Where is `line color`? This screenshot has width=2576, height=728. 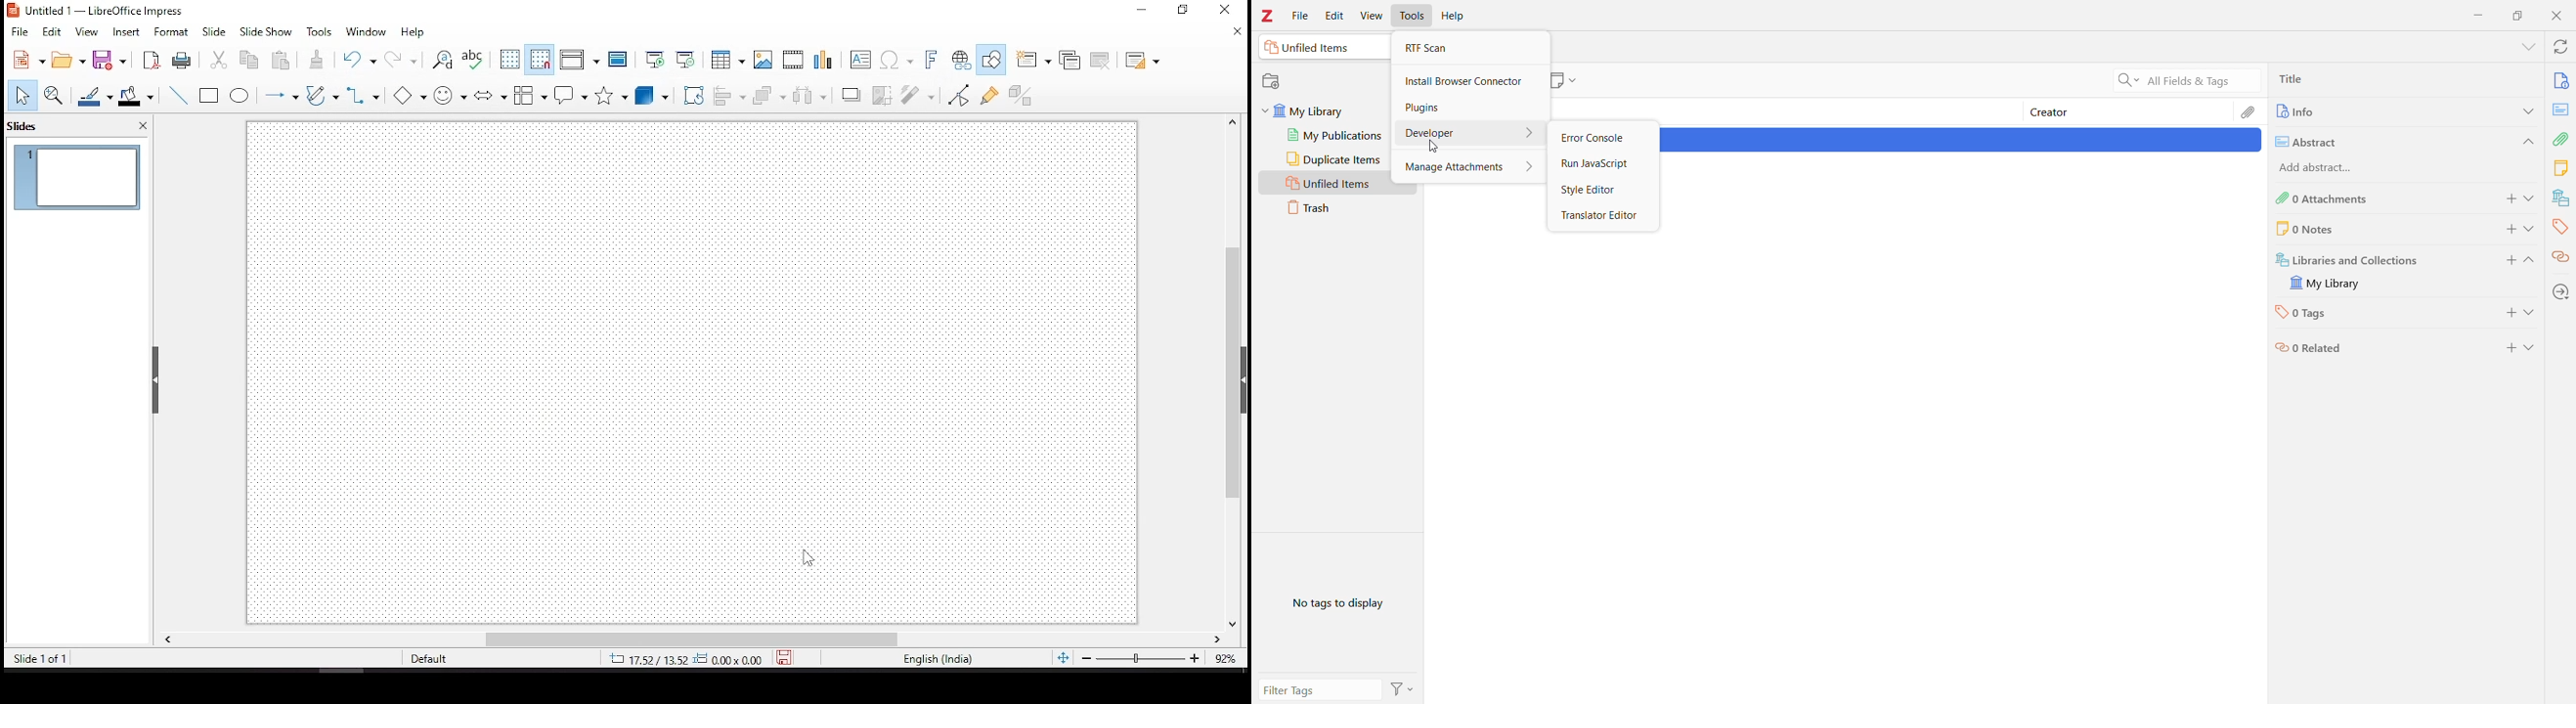 line color is located at coordinates (93, 95).